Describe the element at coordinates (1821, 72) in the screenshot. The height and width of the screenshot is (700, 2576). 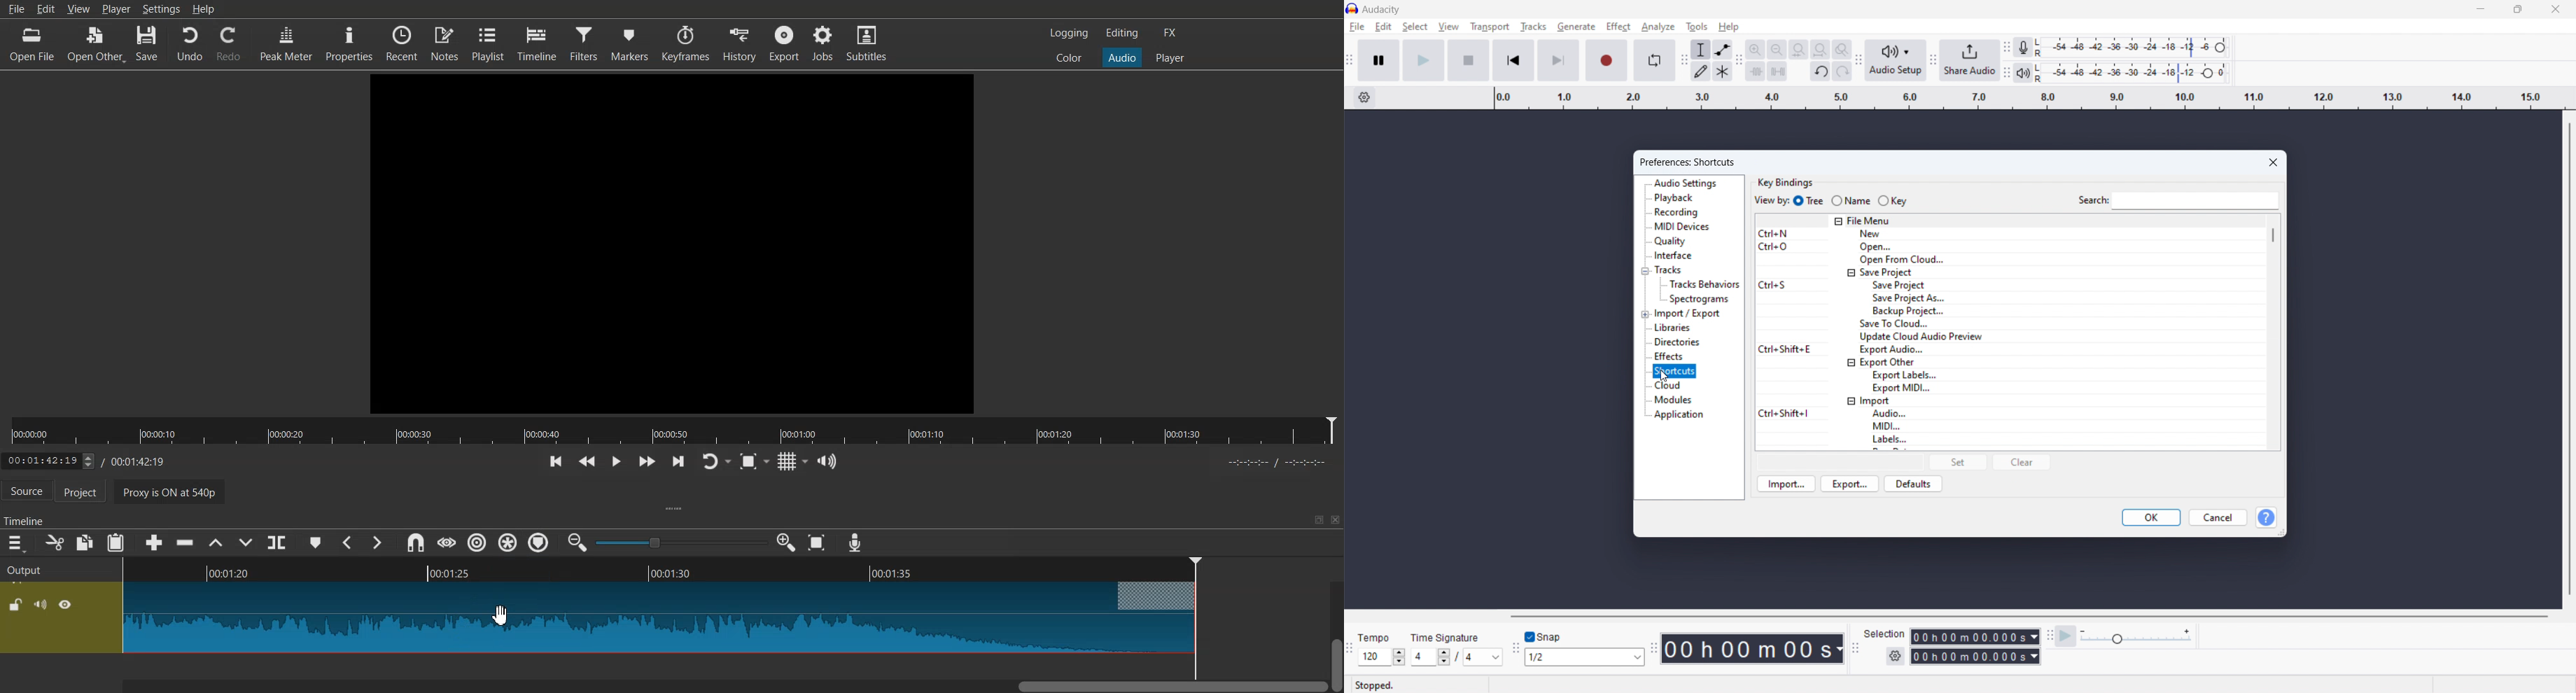
I see `undo` at that location.